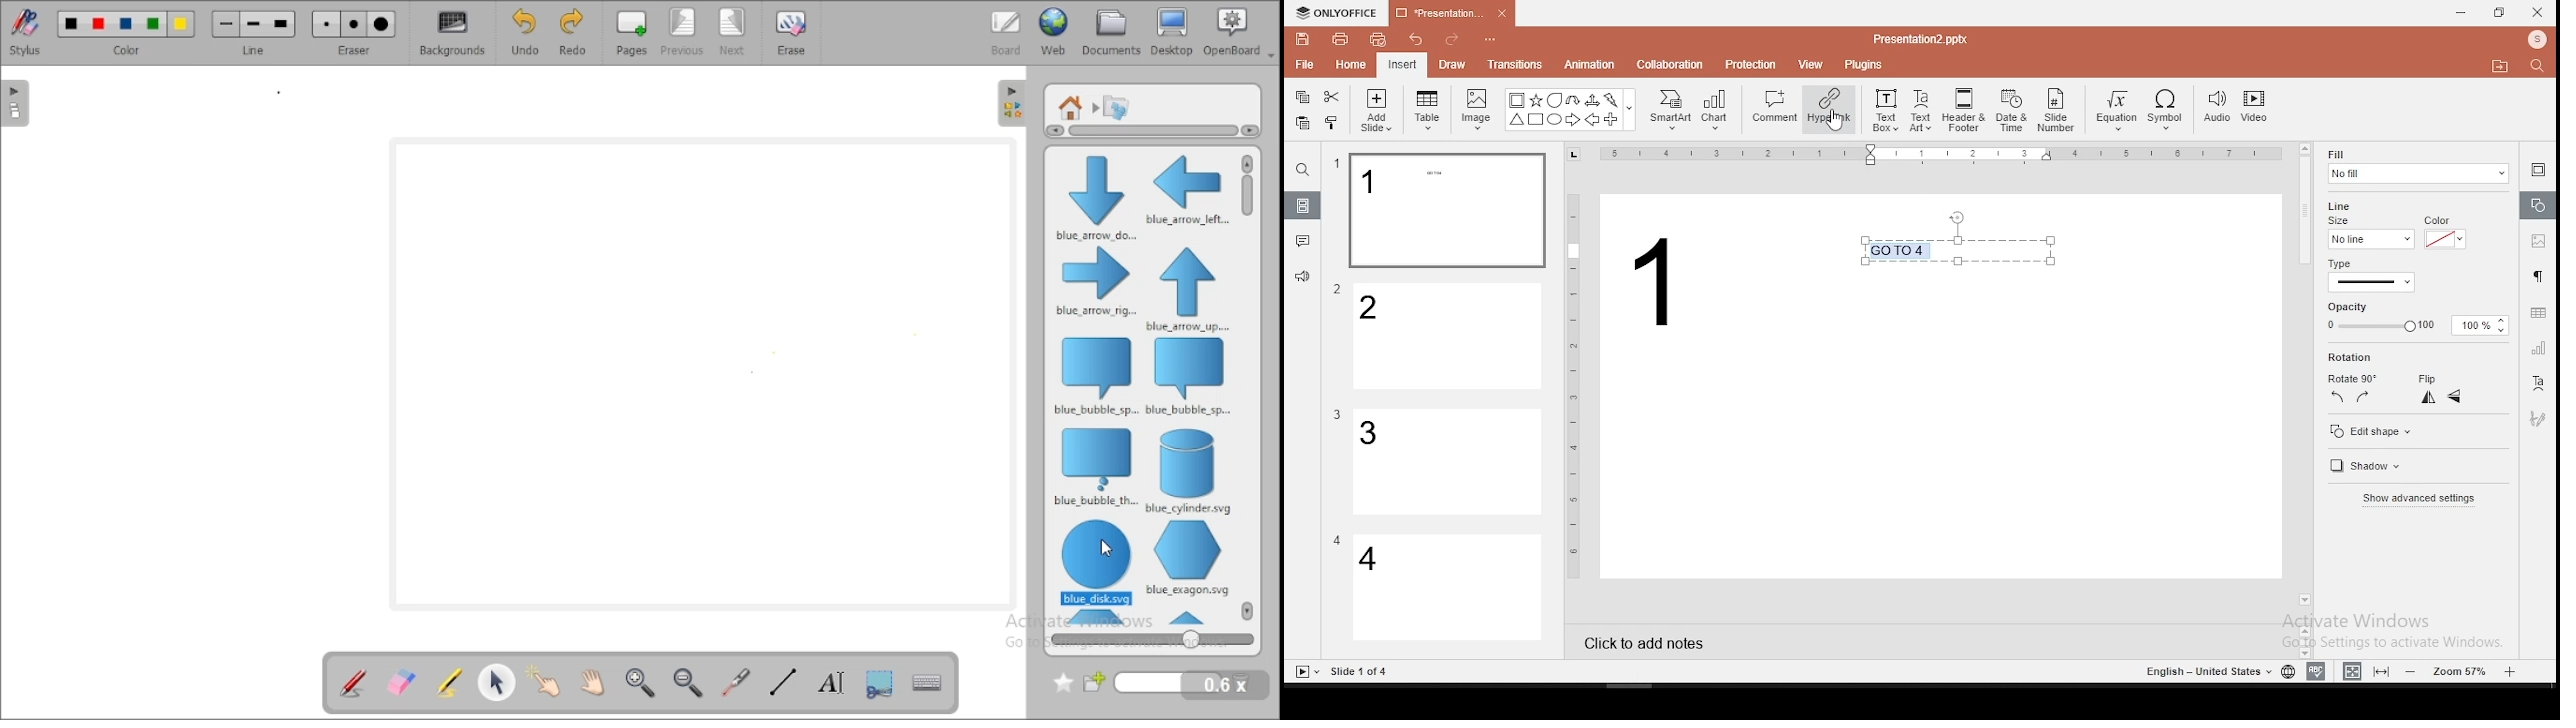 The width and height of the screenshot is (2576, 728). Describe the element at coordinates (1303, 241) in the screenshot. I see `comments` at that location.